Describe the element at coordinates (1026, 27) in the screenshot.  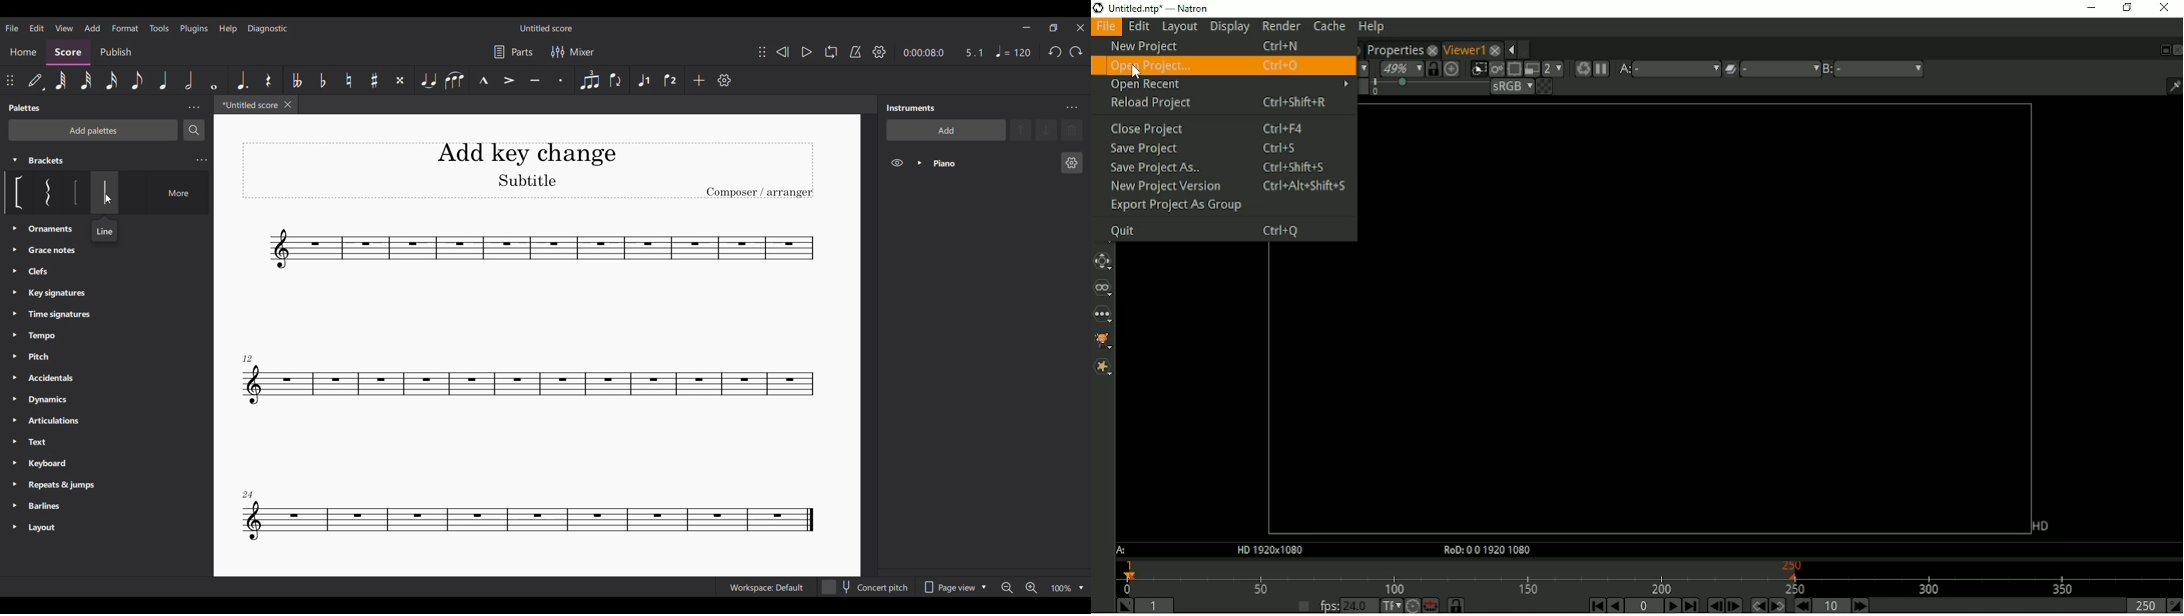
I see `Minimize` at that location.